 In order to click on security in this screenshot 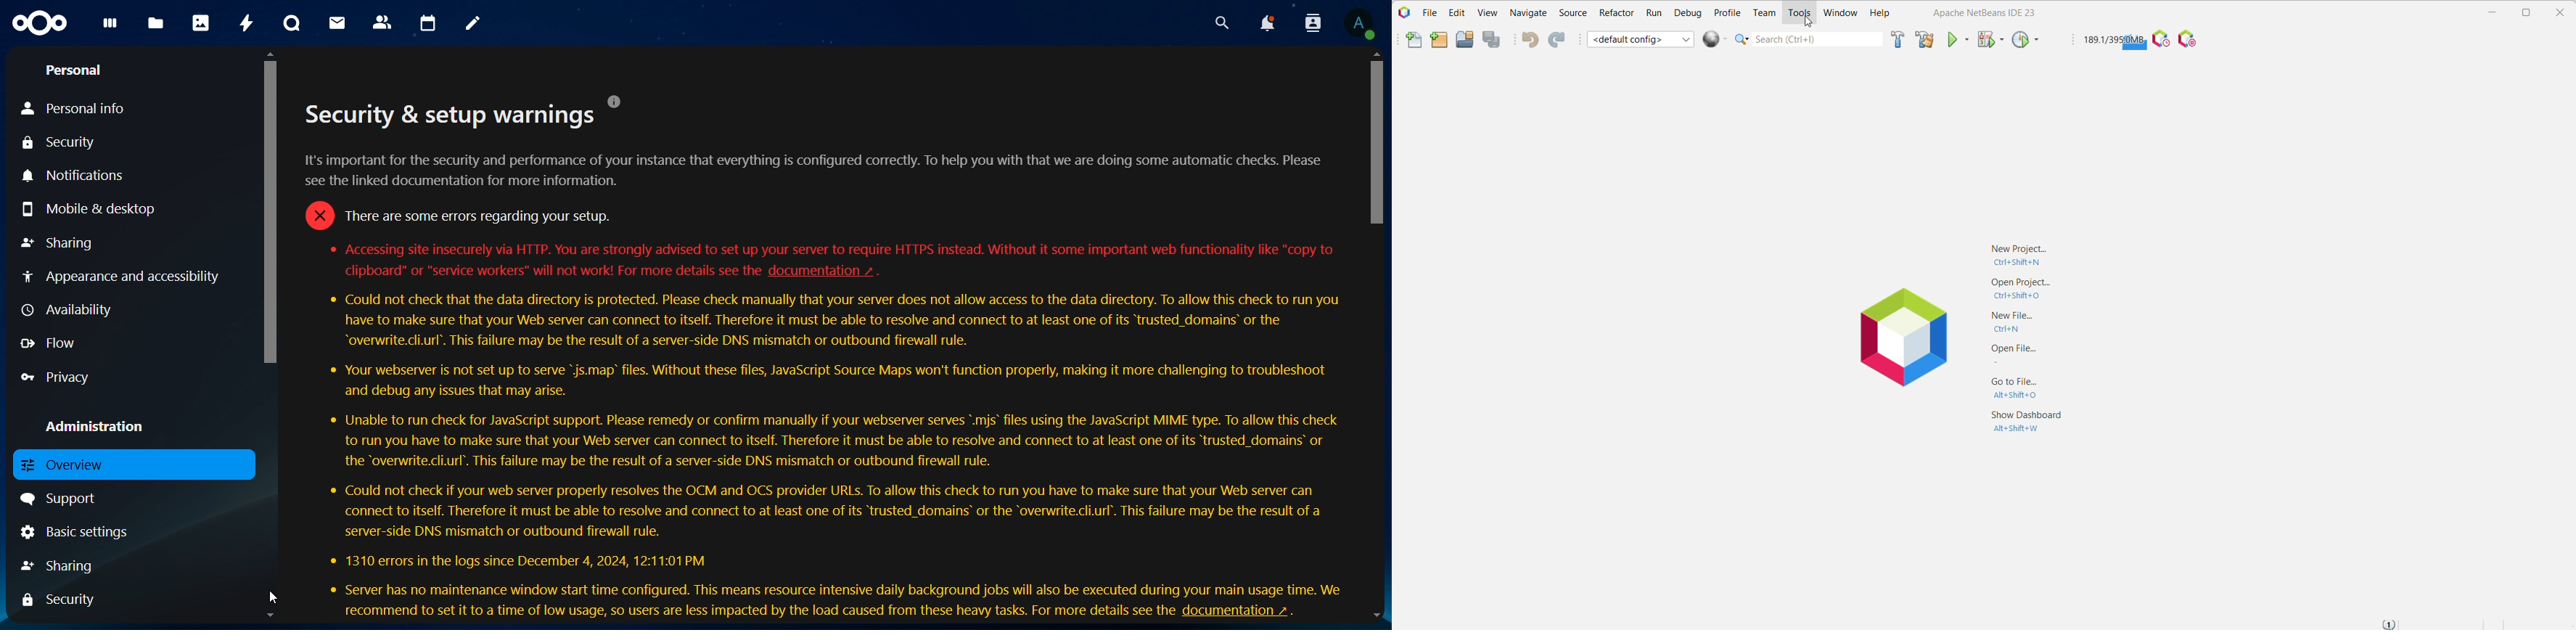, I will do `click(57, 602)`.